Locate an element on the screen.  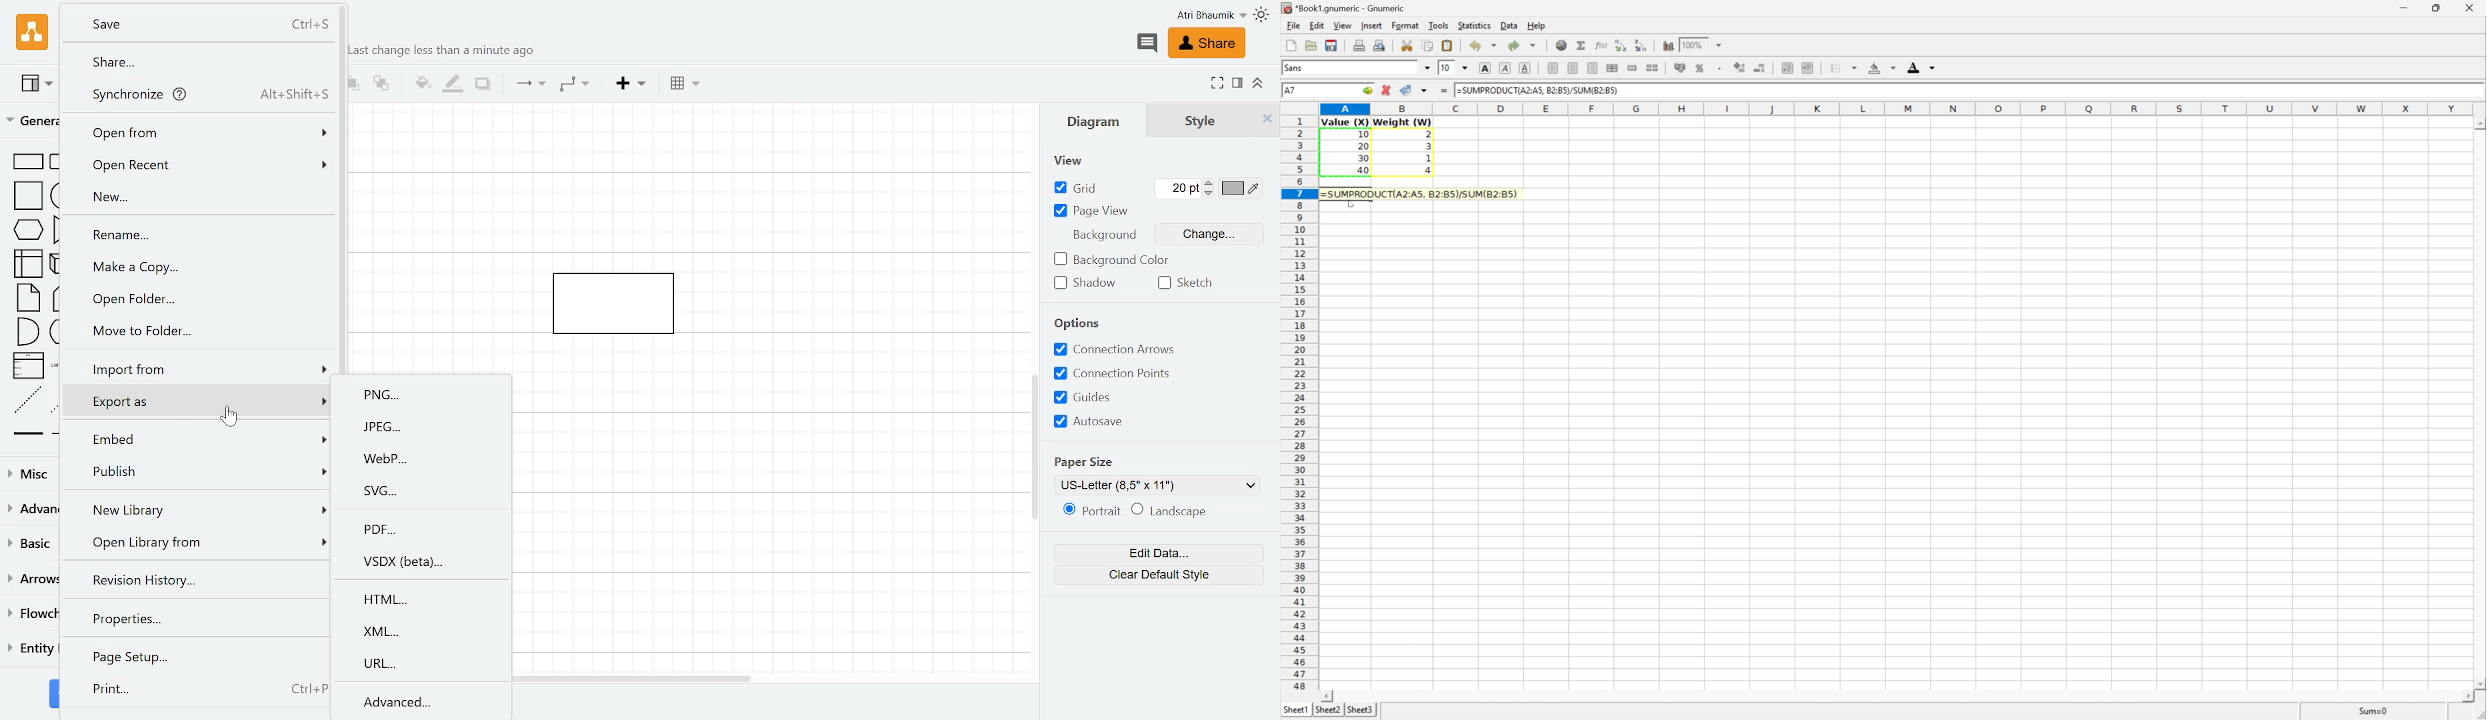
Close is located at coordinates (2470, 8).